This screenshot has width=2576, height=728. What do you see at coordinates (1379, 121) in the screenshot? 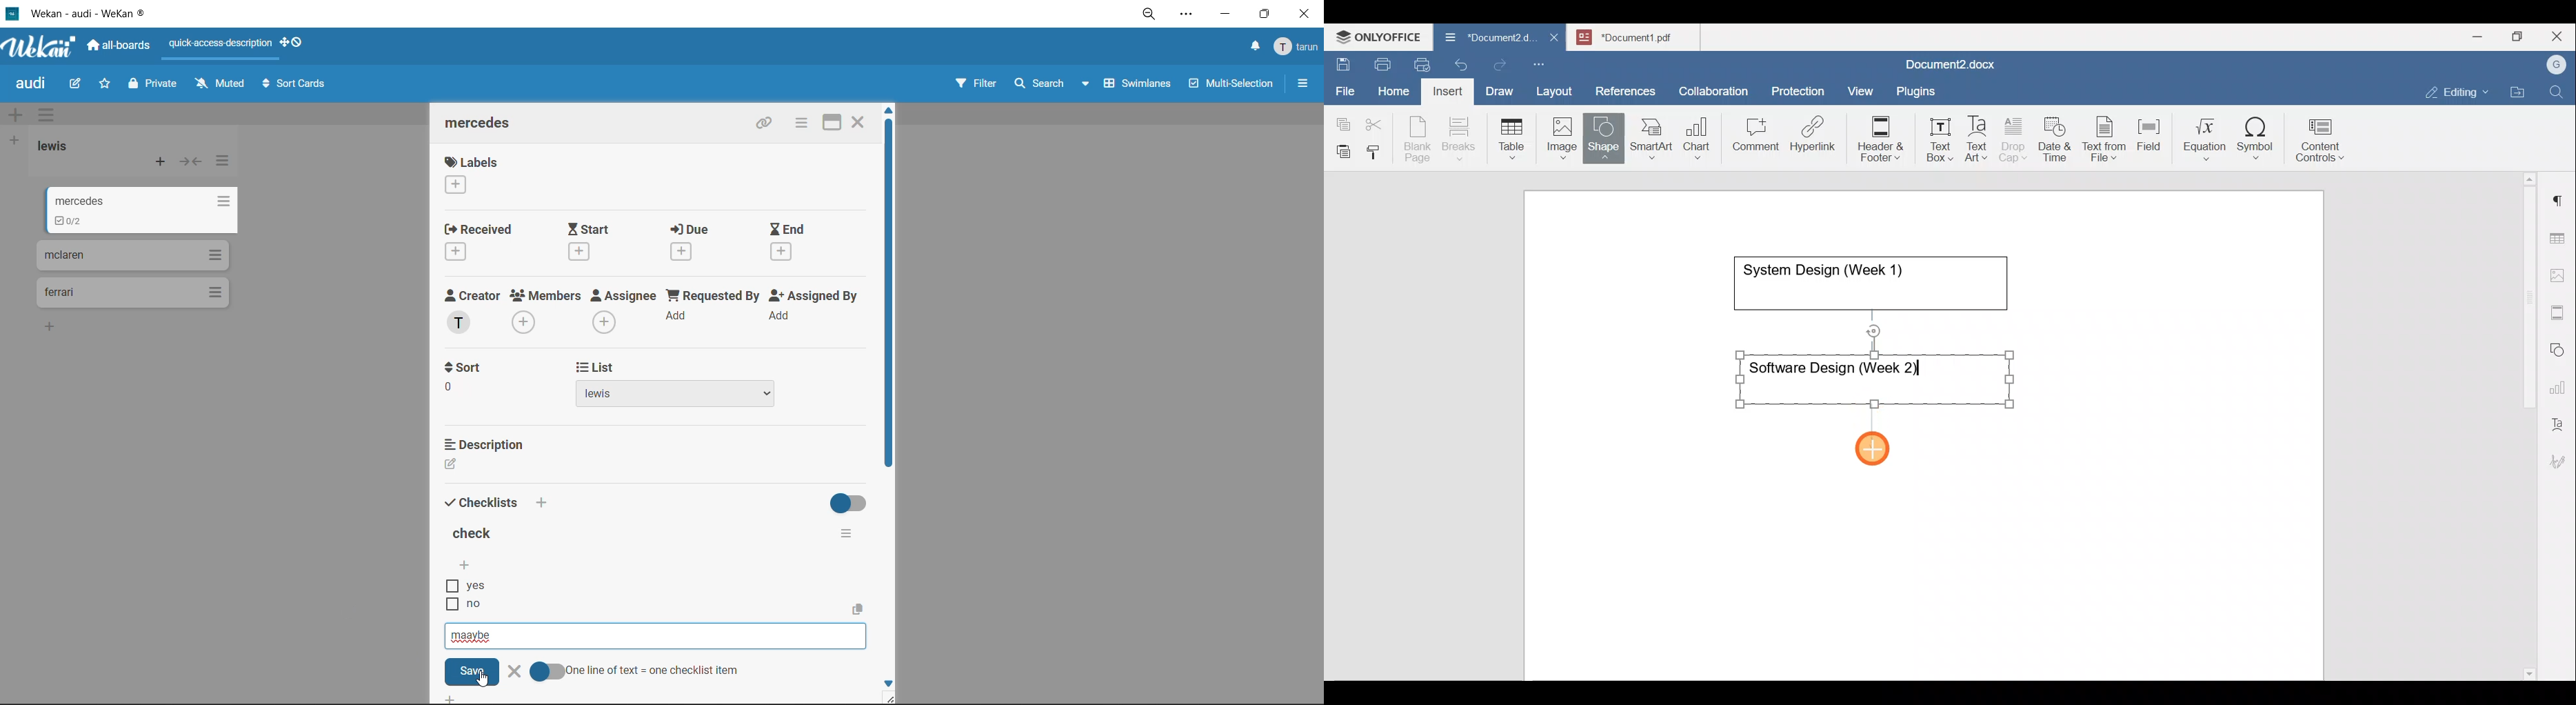
I see `Cut` at bounding box center [1379, 121].